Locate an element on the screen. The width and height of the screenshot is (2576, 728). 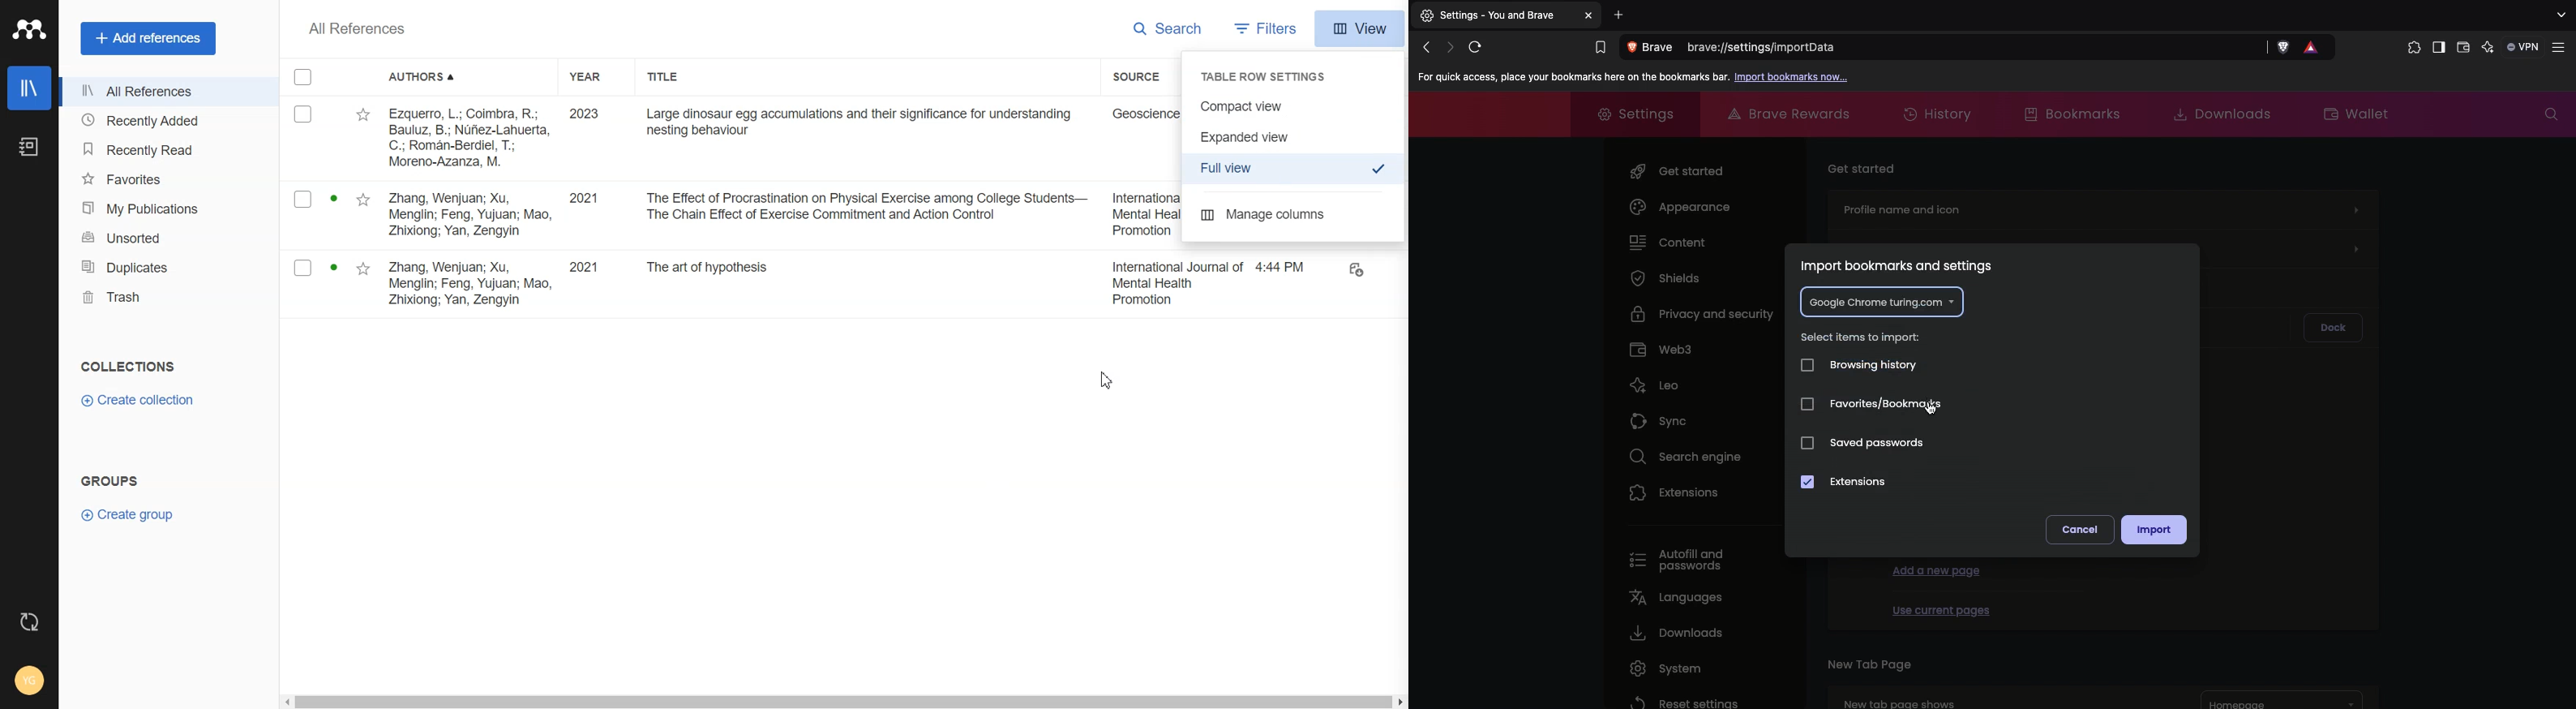
Notebook  is located at coordinates (31, 148).